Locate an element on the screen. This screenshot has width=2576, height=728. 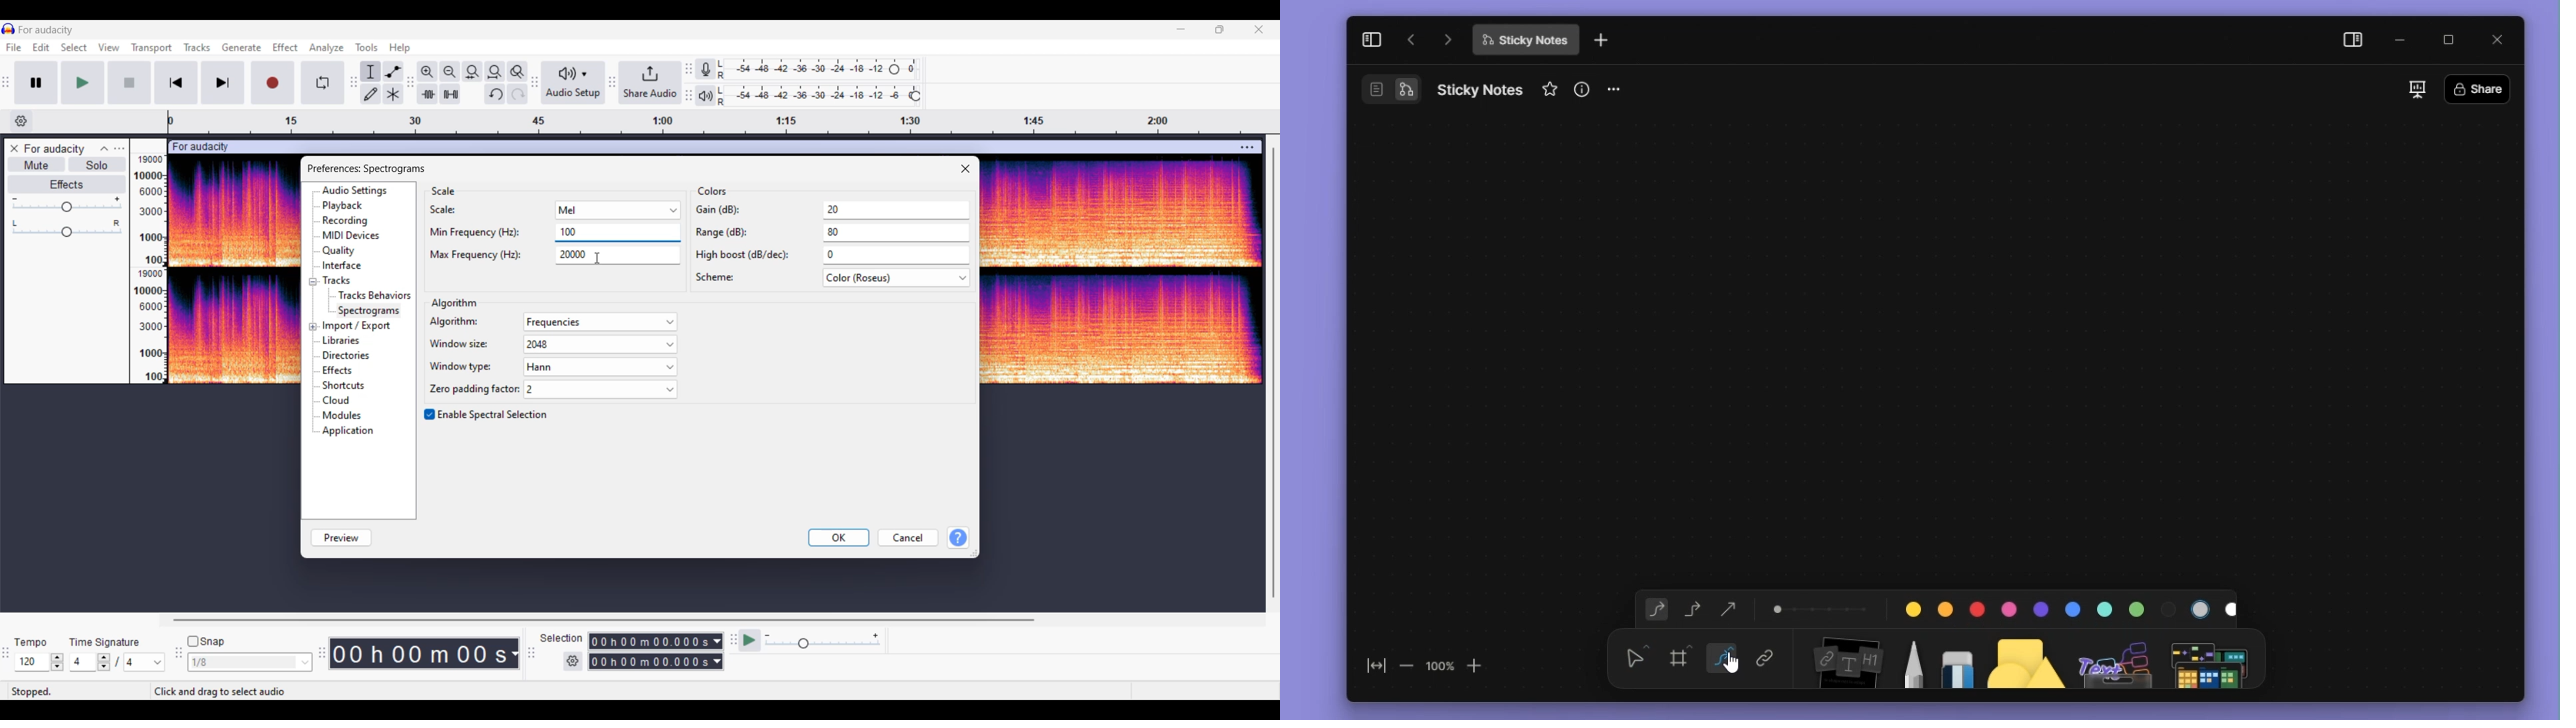
go back is located at coordinates (1411, 40).